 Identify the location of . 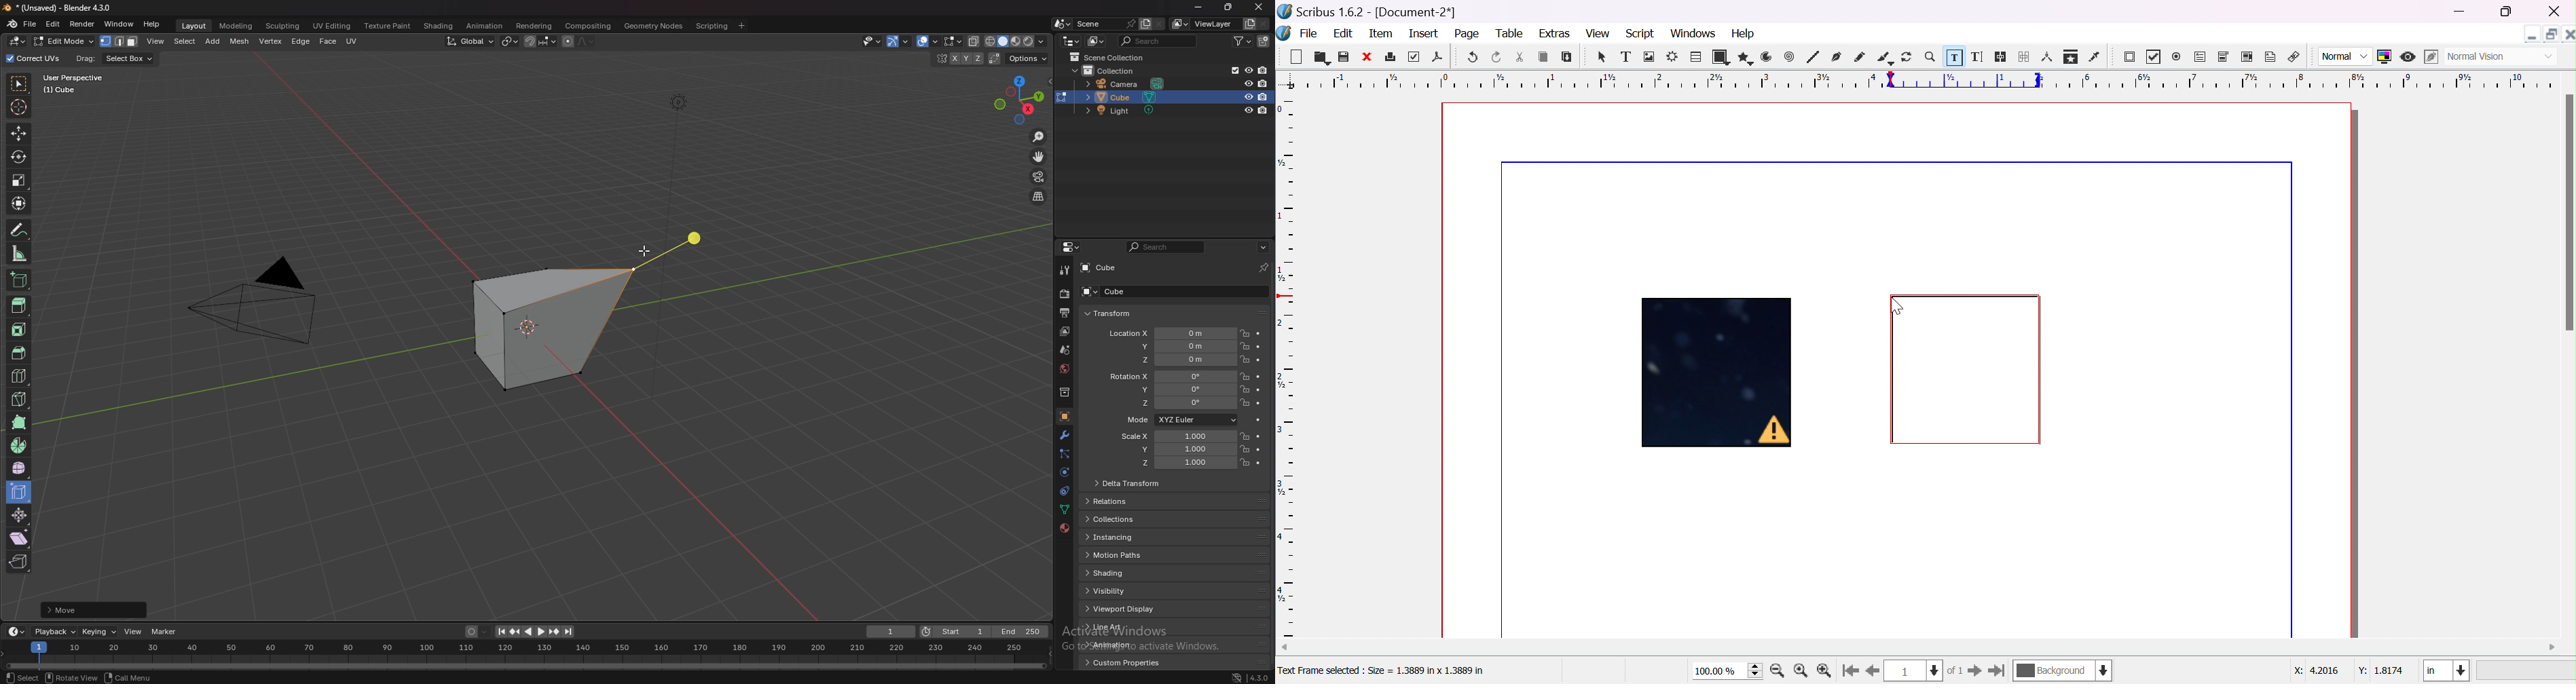
(871, 41).